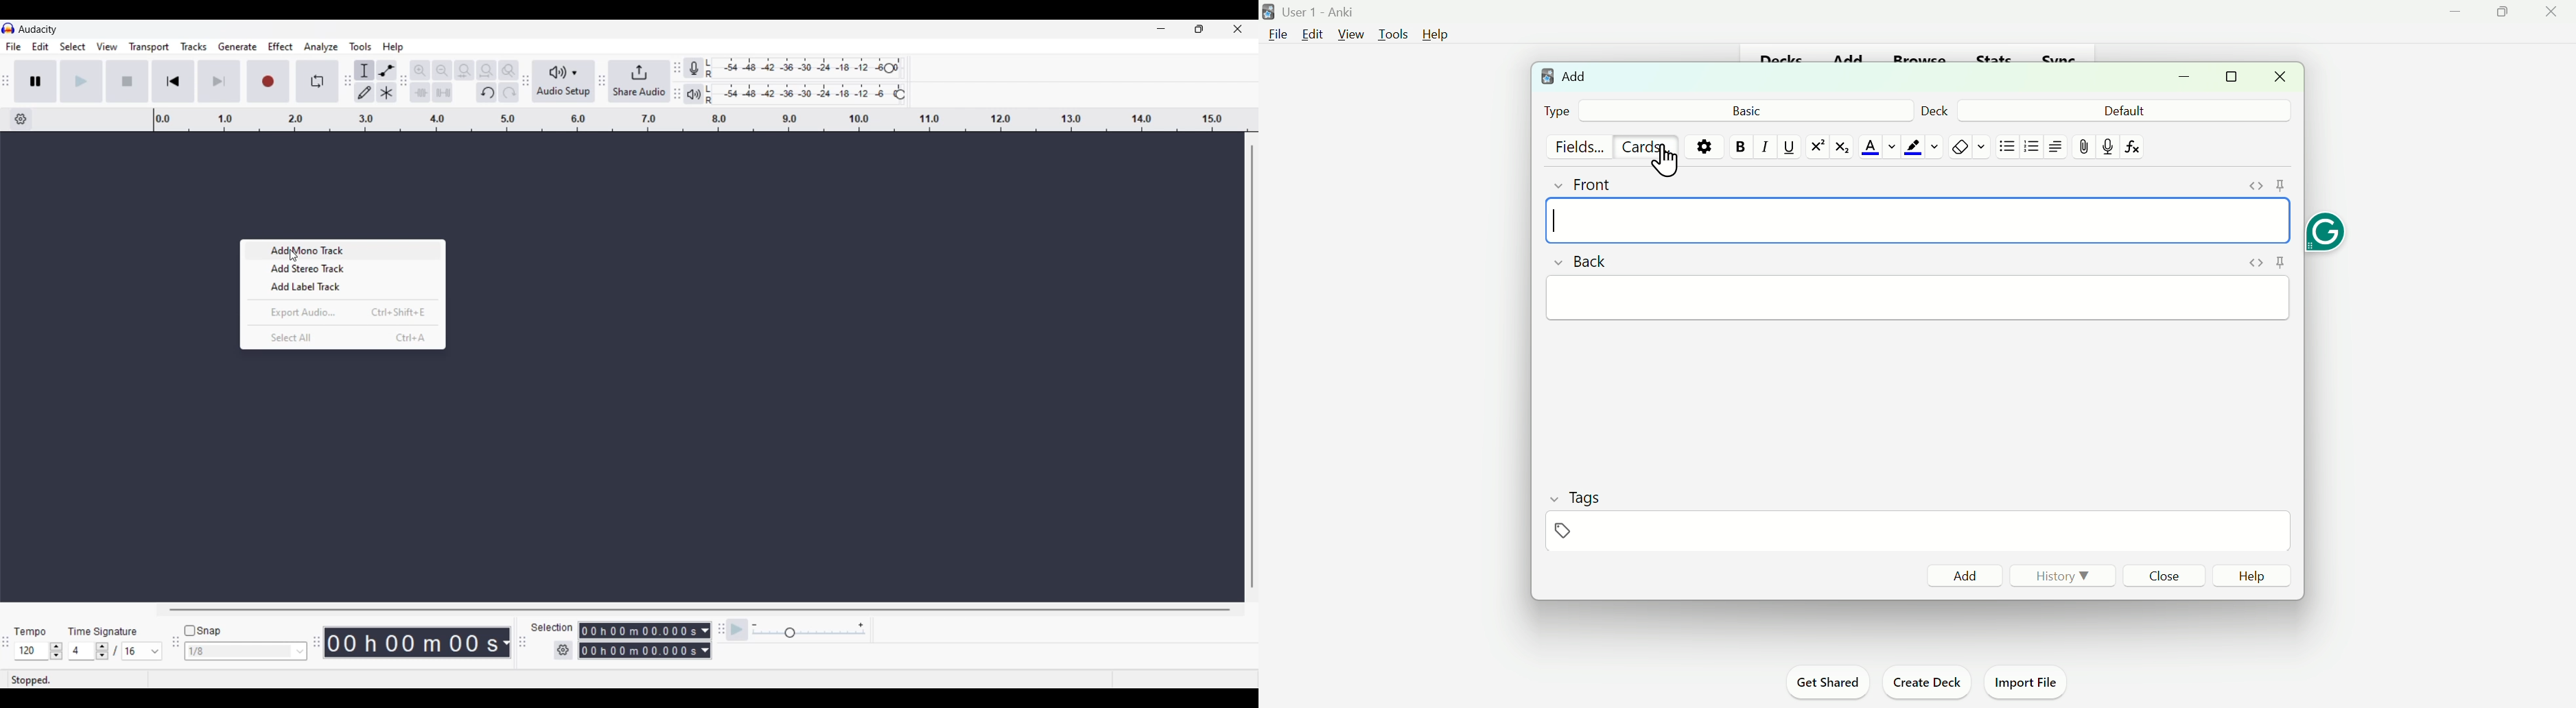 The image size is (2576, 728). Describe the element at coordinates (508, 92) in the screenshot. I see `Redo` at that location.